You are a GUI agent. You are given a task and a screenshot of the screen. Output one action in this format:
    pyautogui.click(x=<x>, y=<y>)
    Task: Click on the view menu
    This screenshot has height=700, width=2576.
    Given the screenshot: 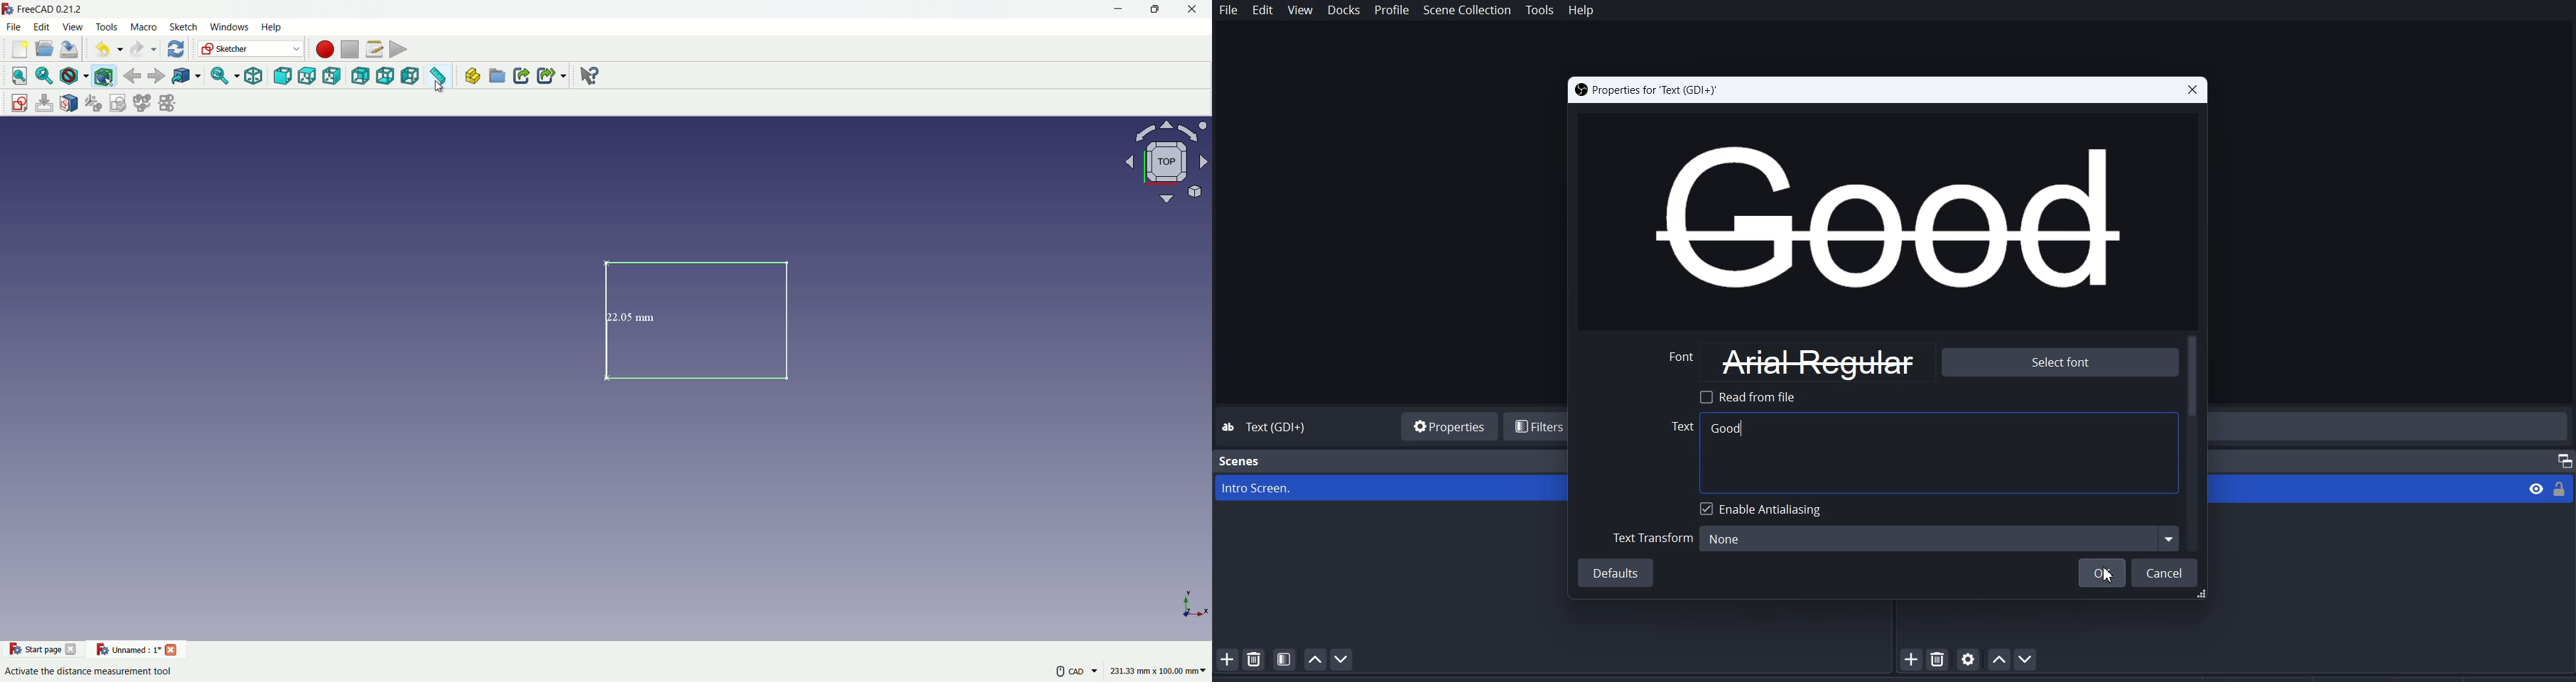 What is the action you would take?
    pyautogui.click(x=71, y=27)
    